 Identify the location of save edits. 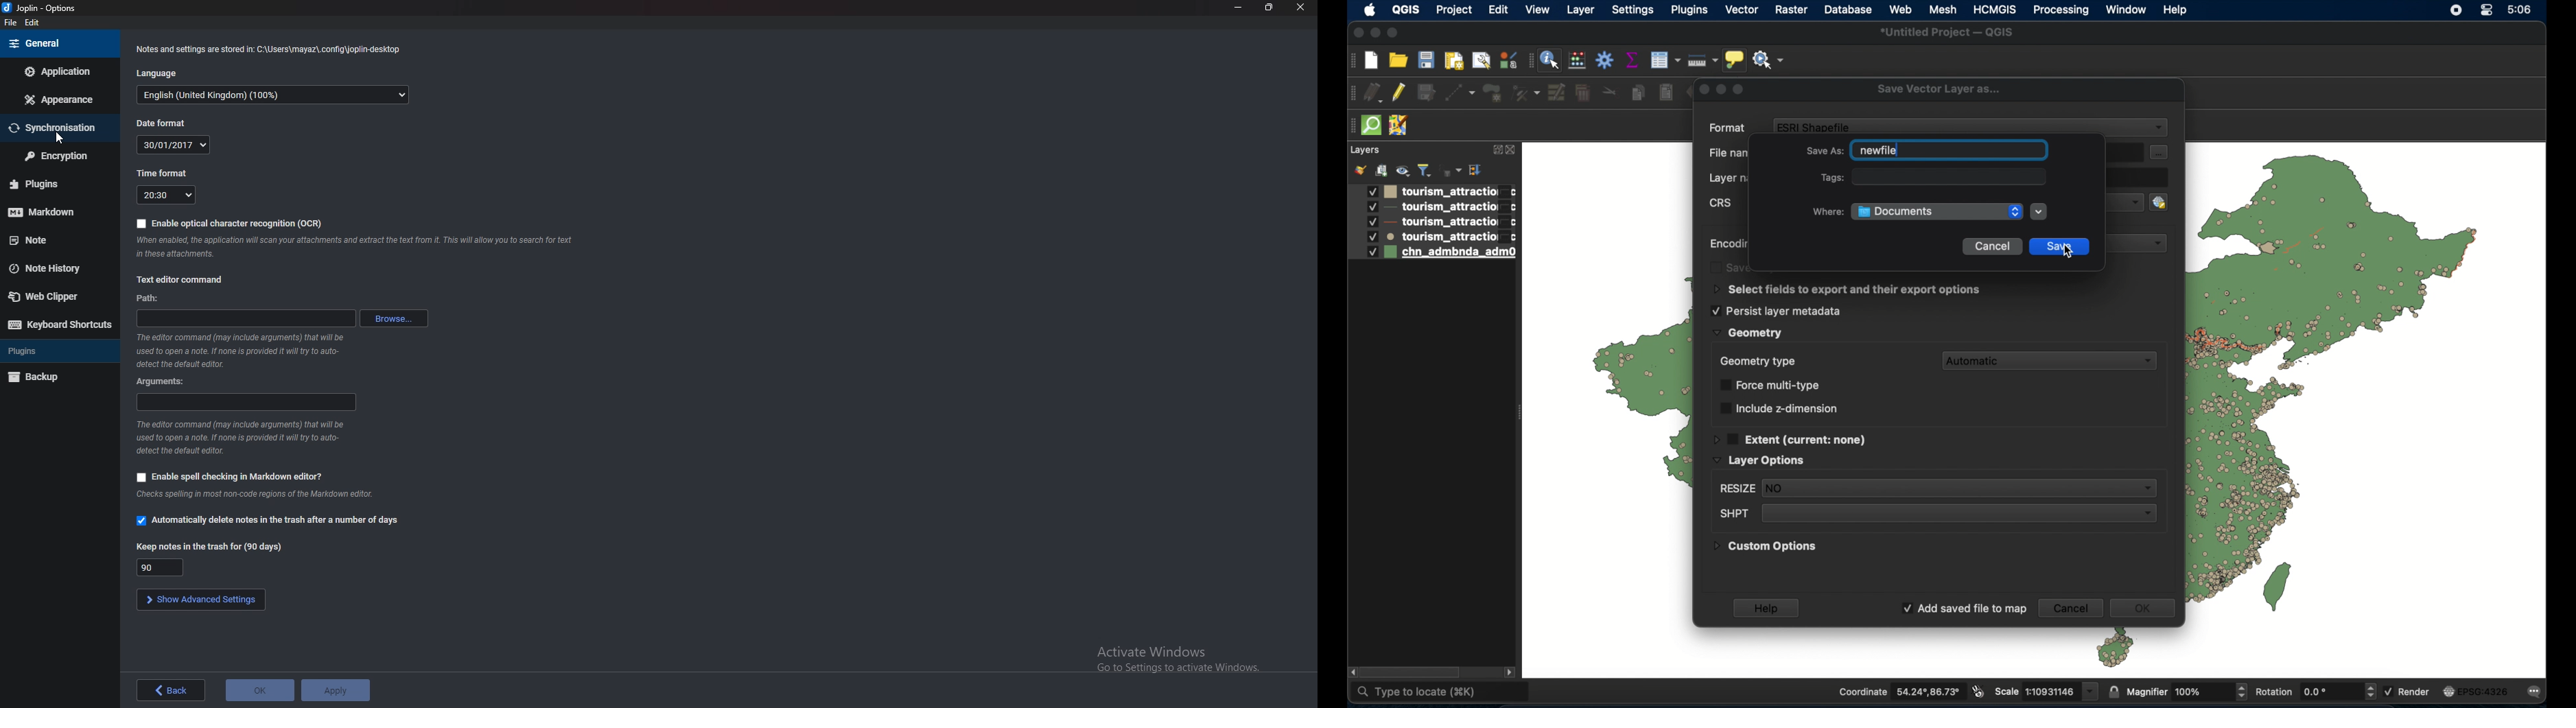
(1427, 92).